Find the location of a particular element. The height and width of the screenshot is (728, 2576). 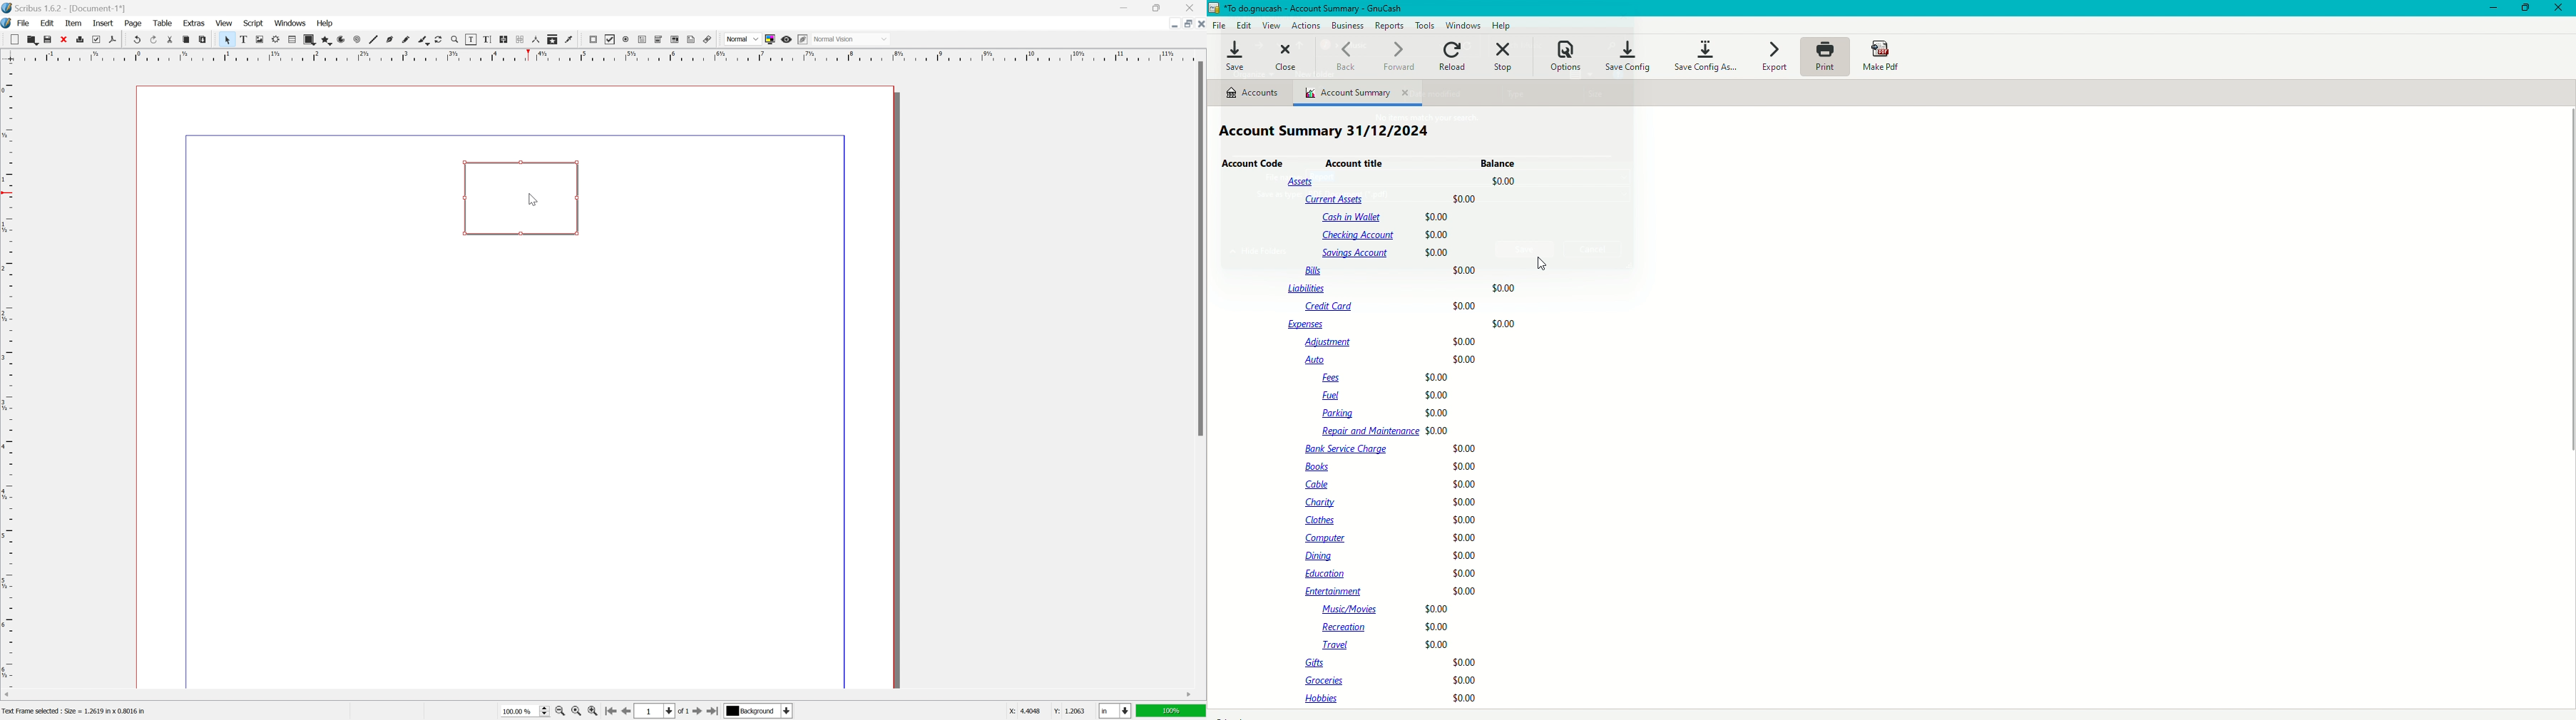

Restore is located at coordinates (2527, 7).